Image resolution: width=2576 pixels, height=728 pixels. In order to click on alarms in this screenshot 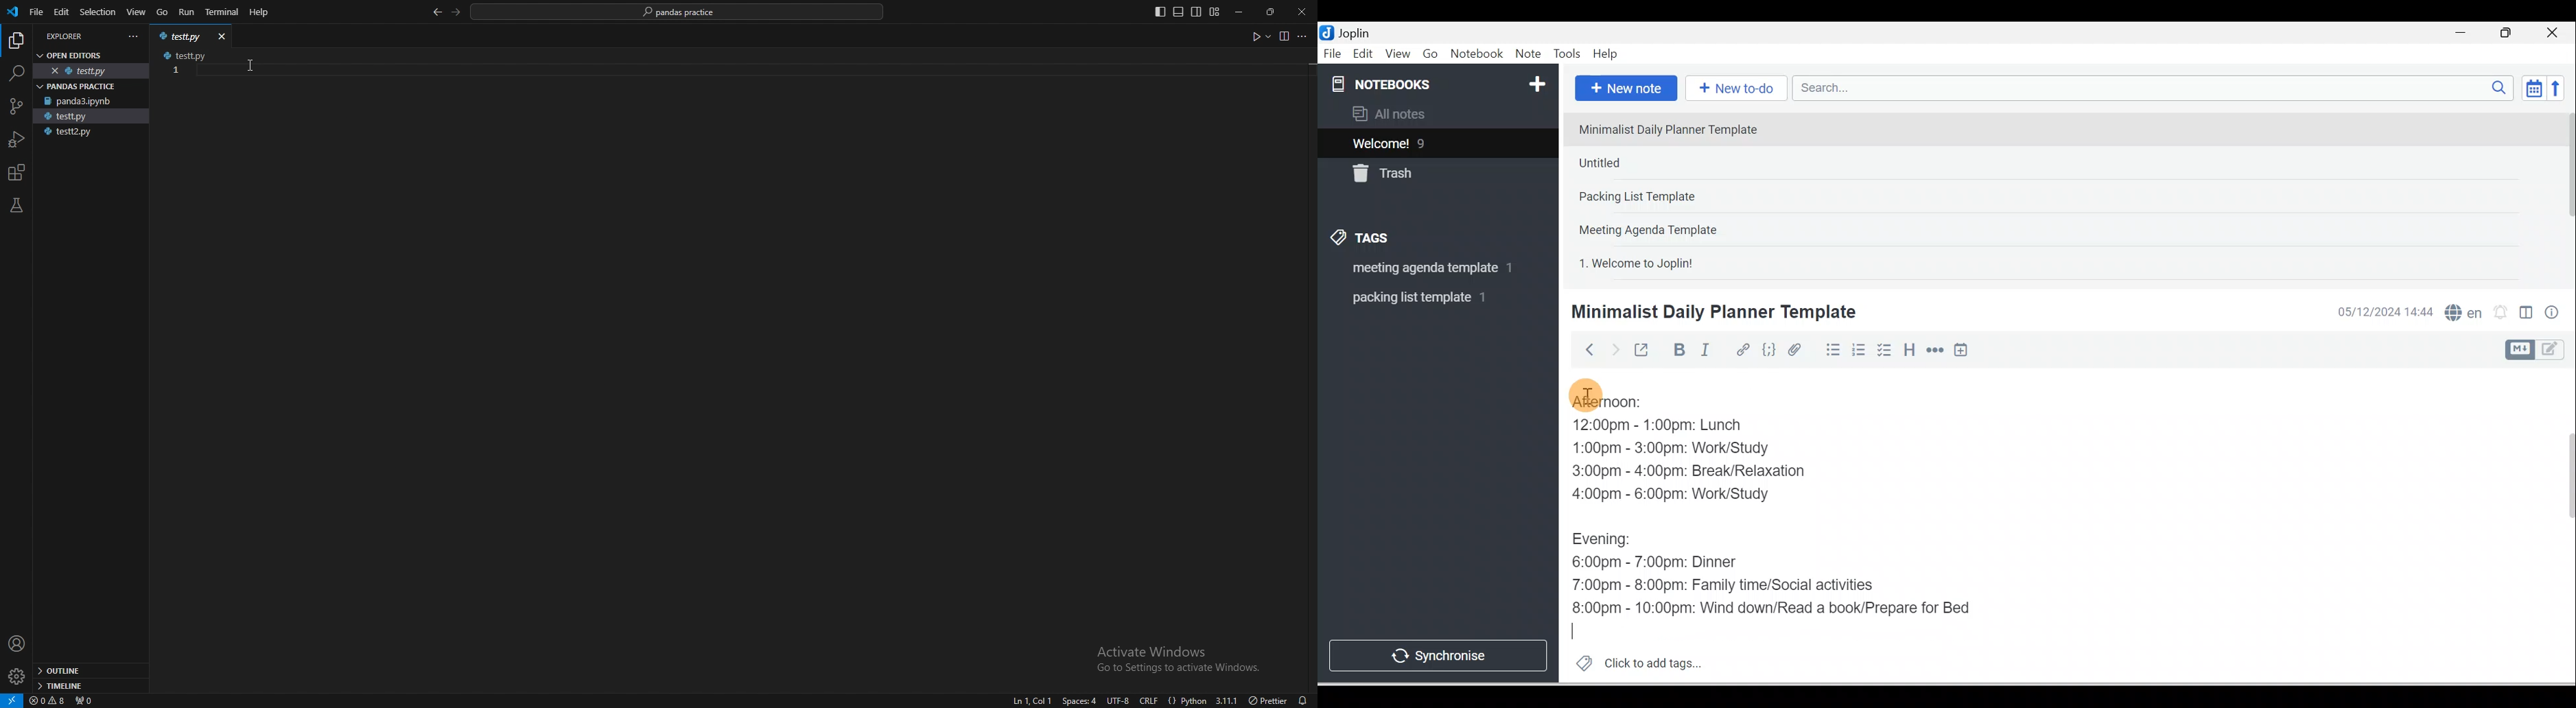, I will do `click(1303, 700)`.